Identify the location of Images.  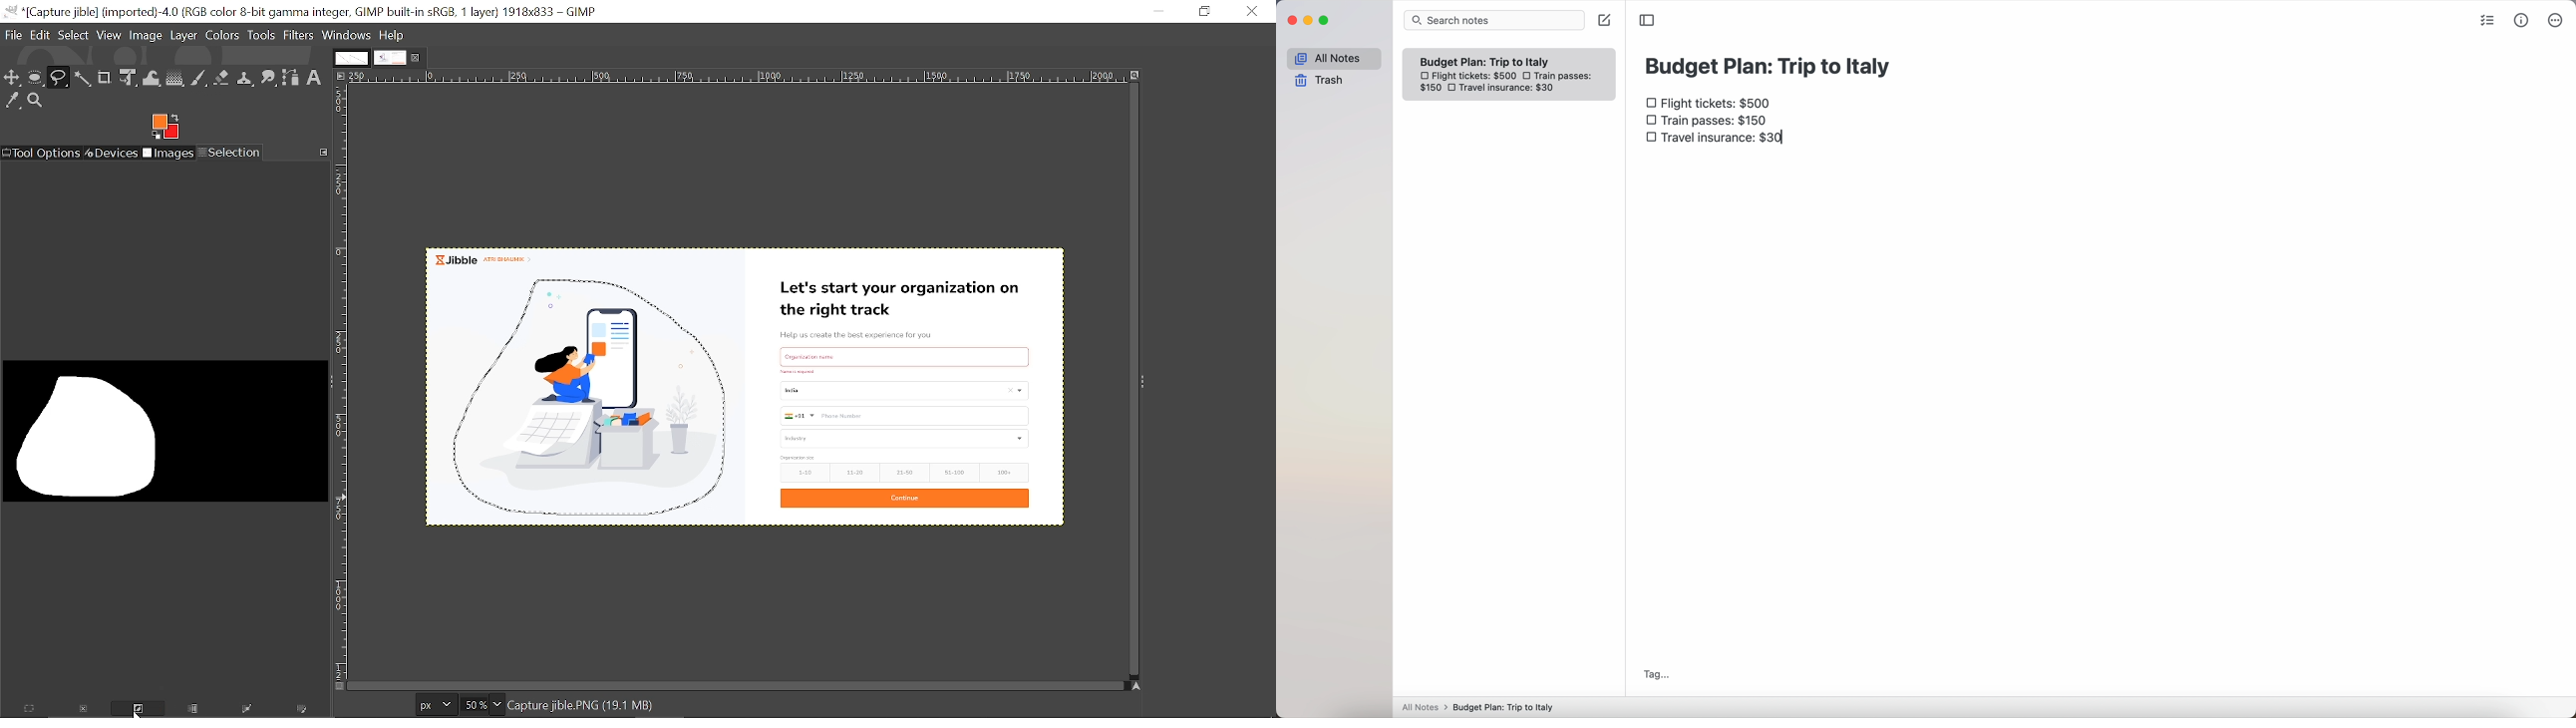
(169, 154).